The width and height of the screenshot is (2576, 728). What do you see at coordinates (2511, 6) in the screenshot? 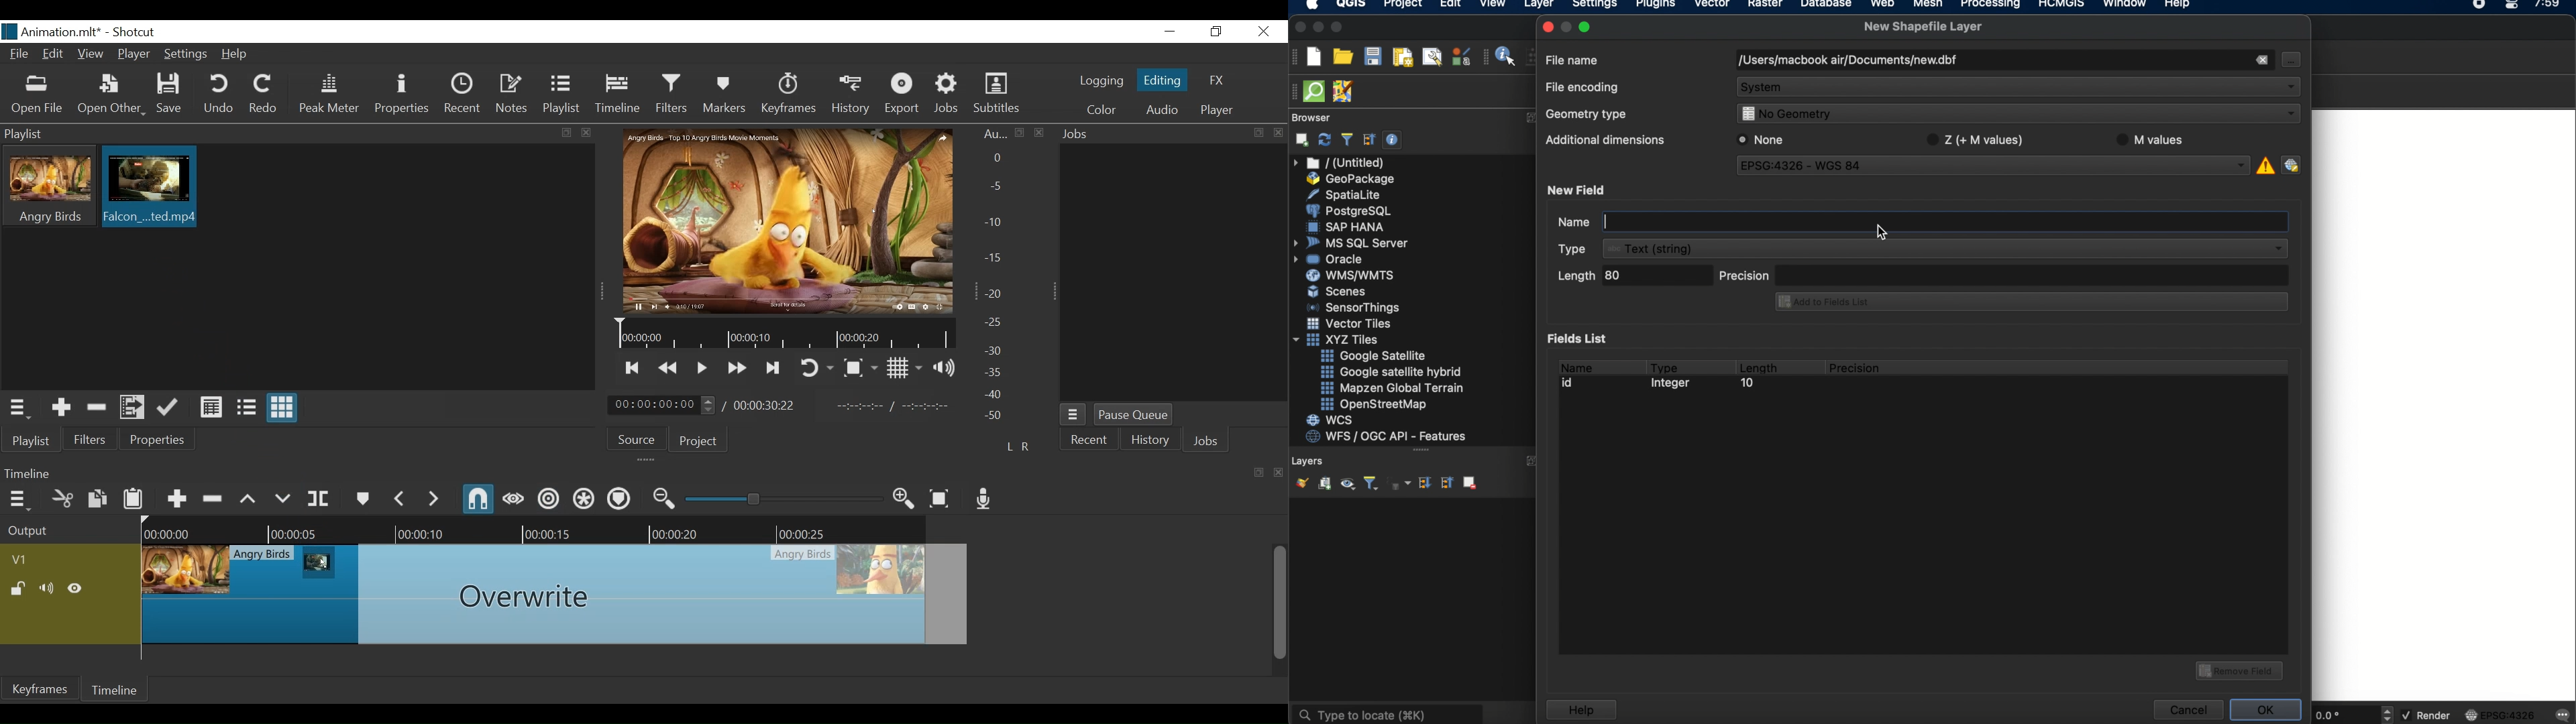
I see `control center macOS` at bounding box center [2511, 6].